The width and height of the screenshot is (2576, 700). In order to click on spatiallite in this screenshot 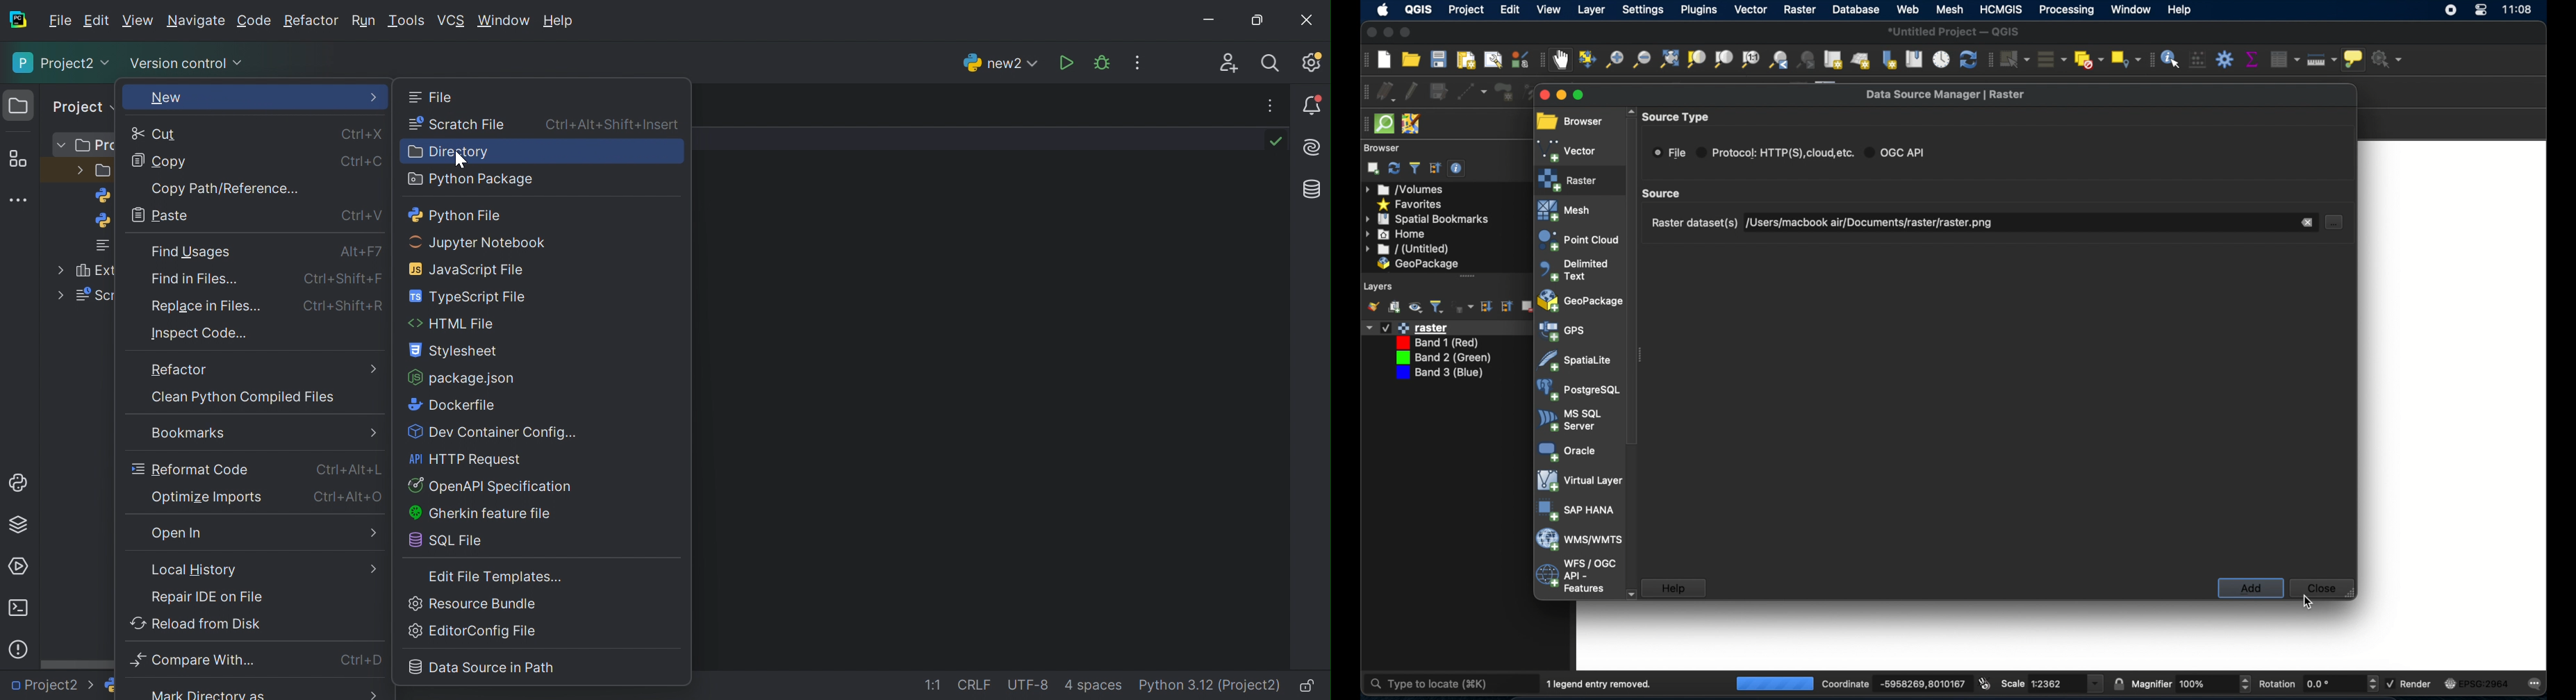, I will do `click(1574, 361)`.